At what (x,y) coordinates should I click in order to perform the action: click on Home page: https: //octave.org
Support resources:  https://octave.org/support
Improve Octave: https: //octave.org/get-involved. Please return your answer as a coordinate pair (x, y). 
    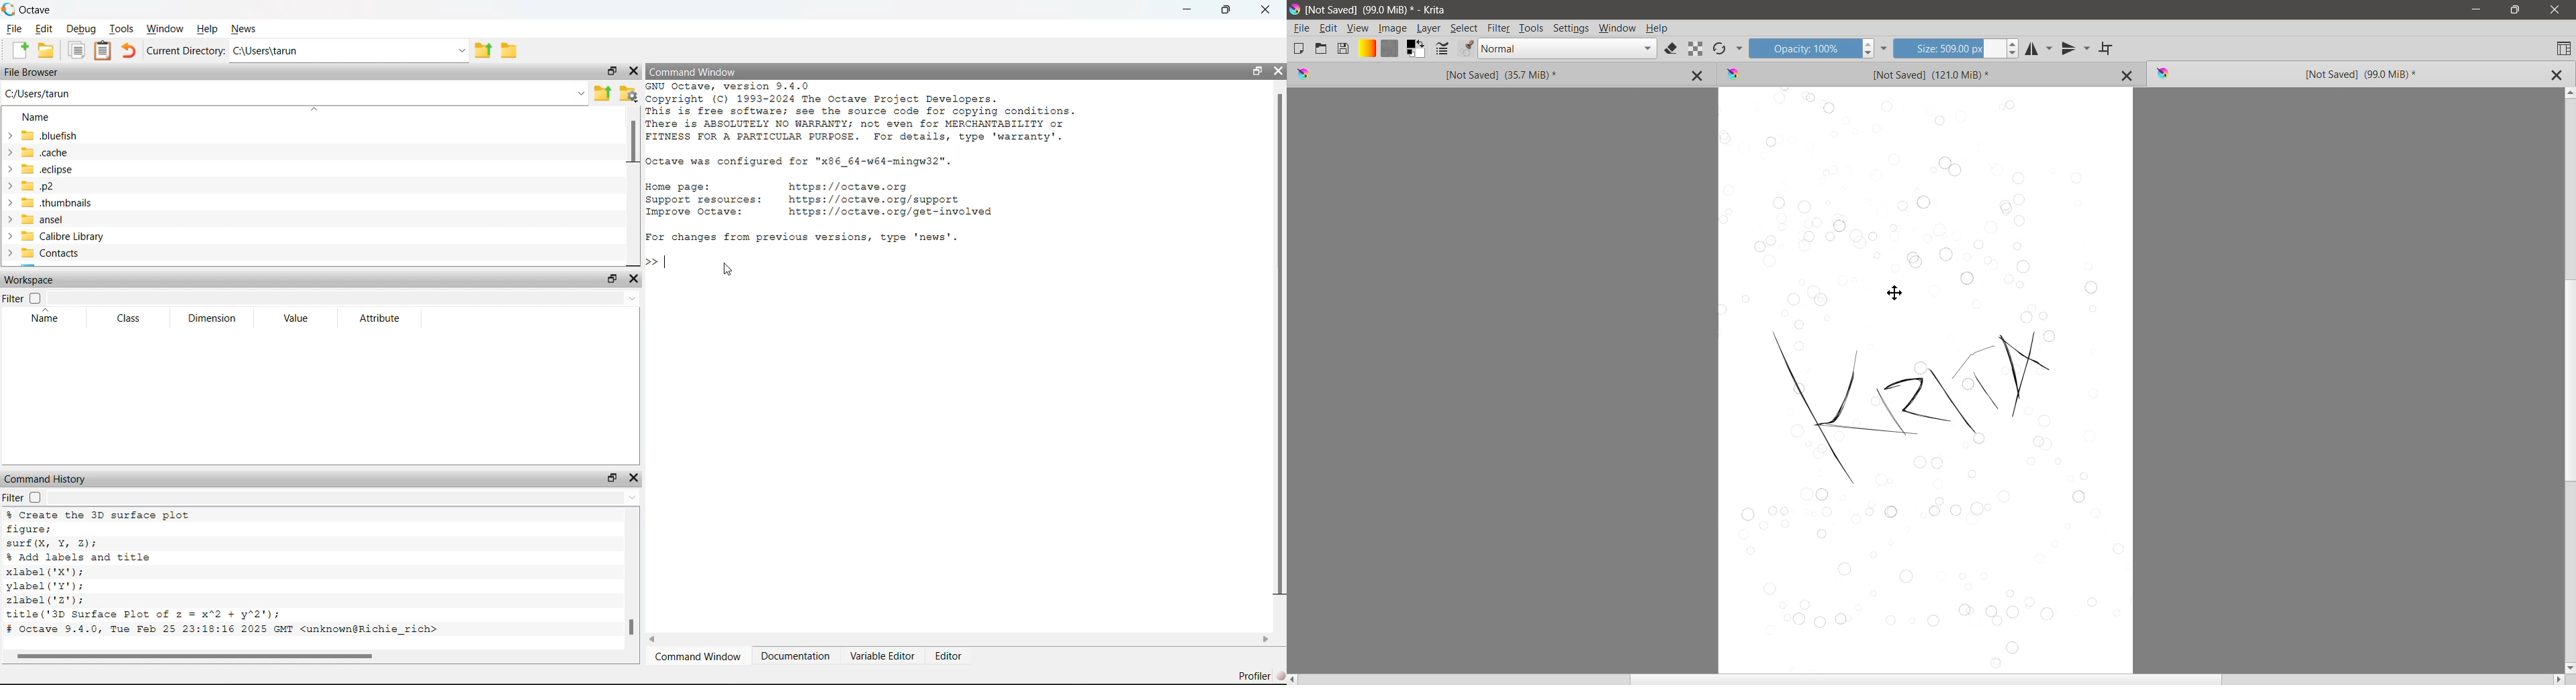
    Looking at the image, I should click on (822, 199).